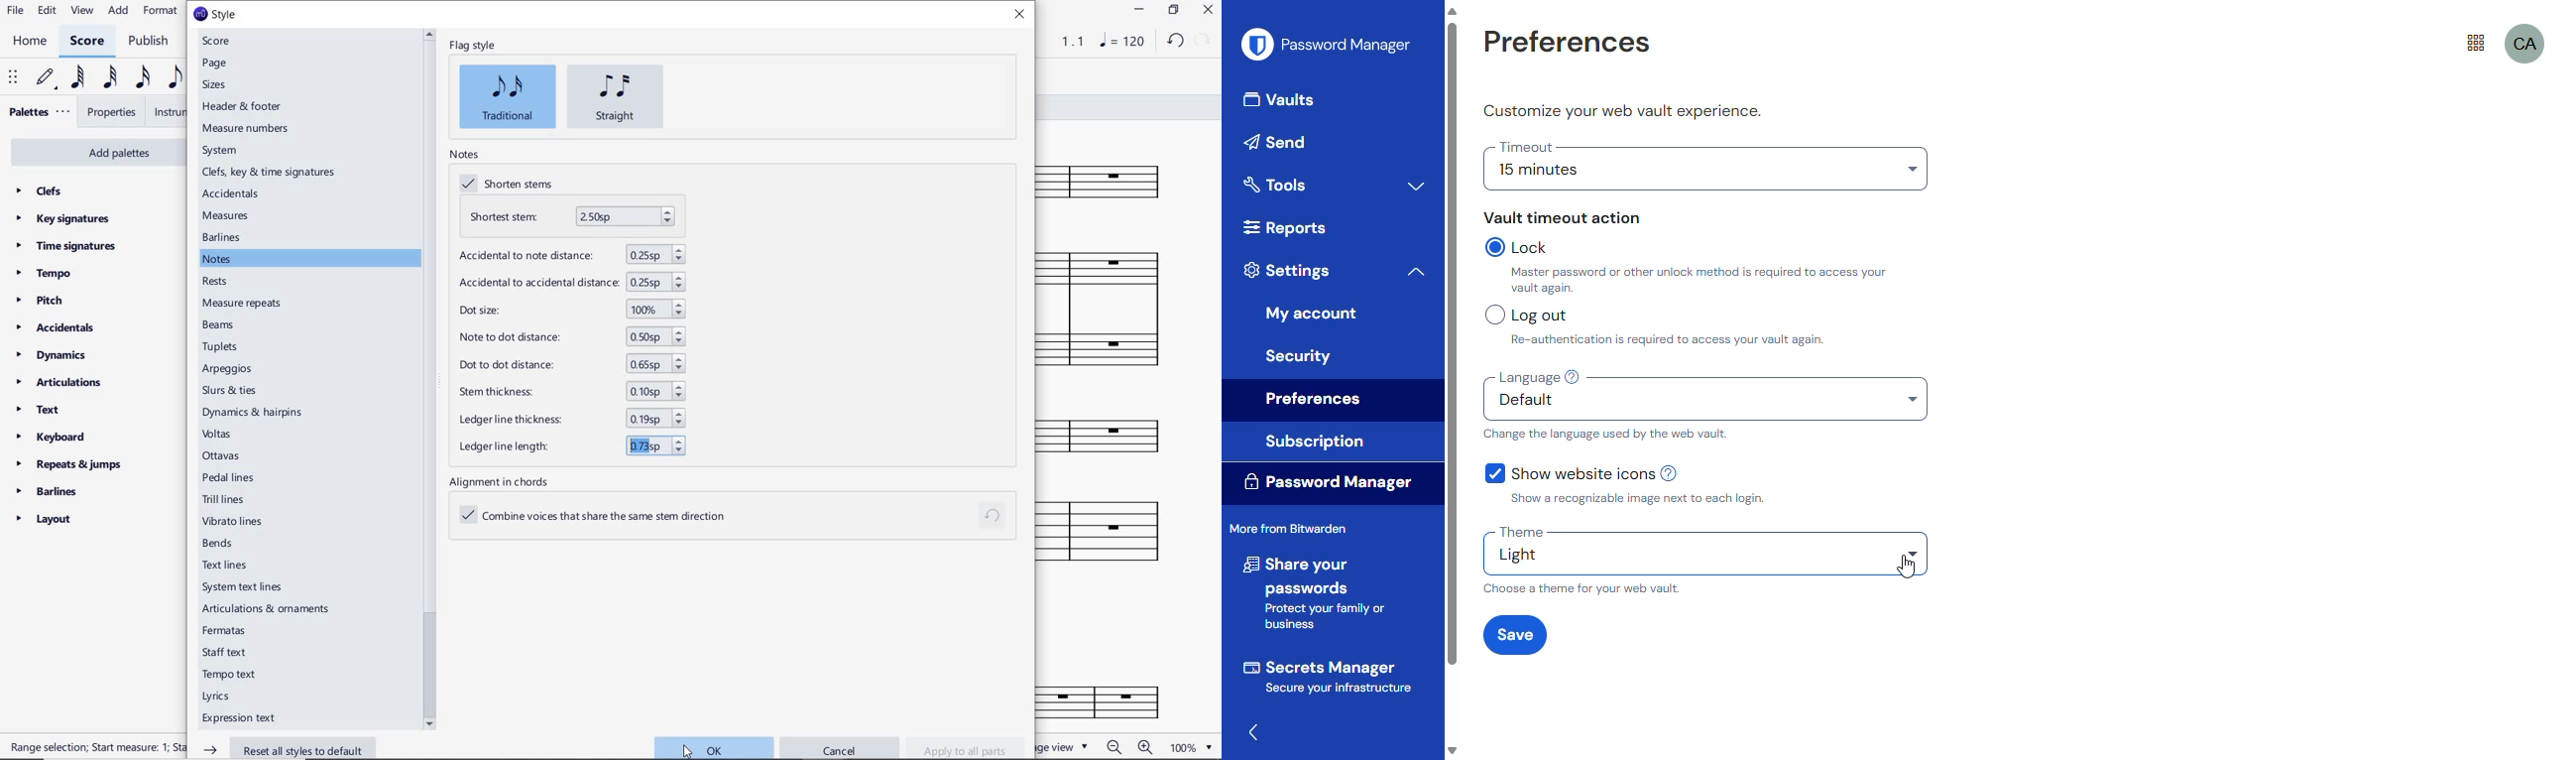 This screenshot has width=2576, height=784. Describe the element at coordinates (218, 84) in the screenshot. I see `sizes` at that location.